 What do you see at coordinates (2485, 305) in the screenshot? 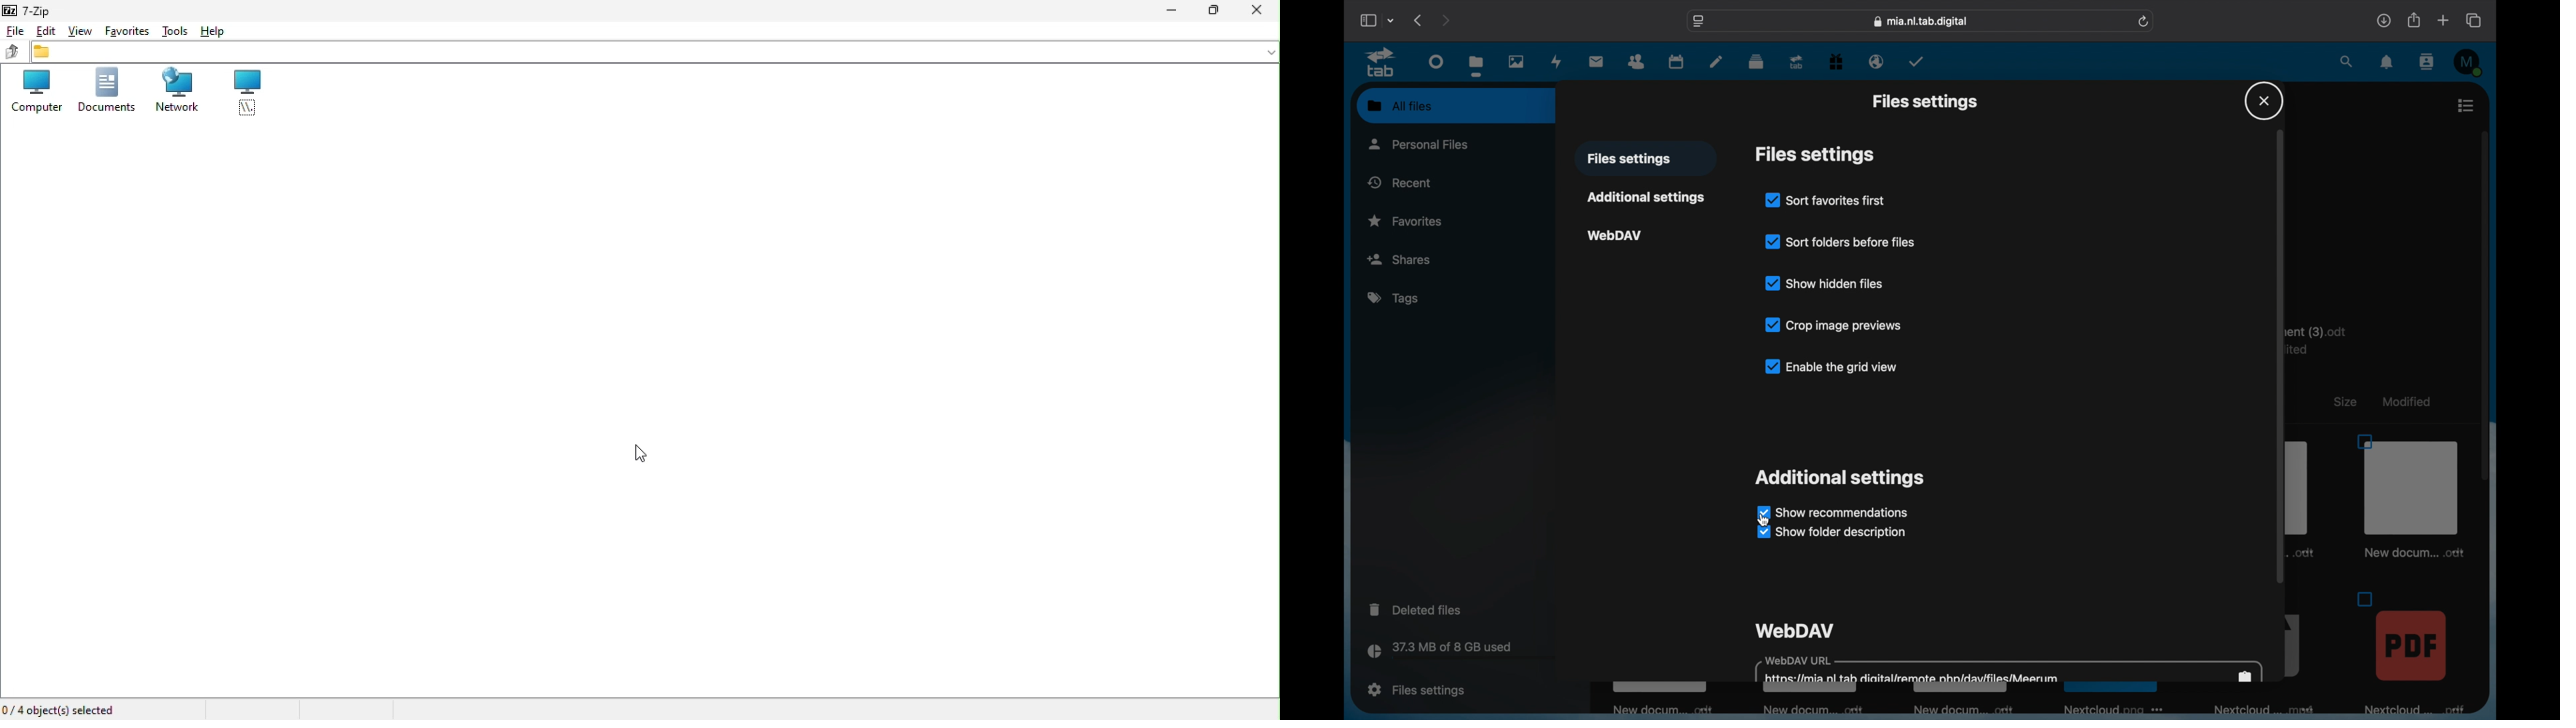
I see `` at bounding box center [2485, 305].